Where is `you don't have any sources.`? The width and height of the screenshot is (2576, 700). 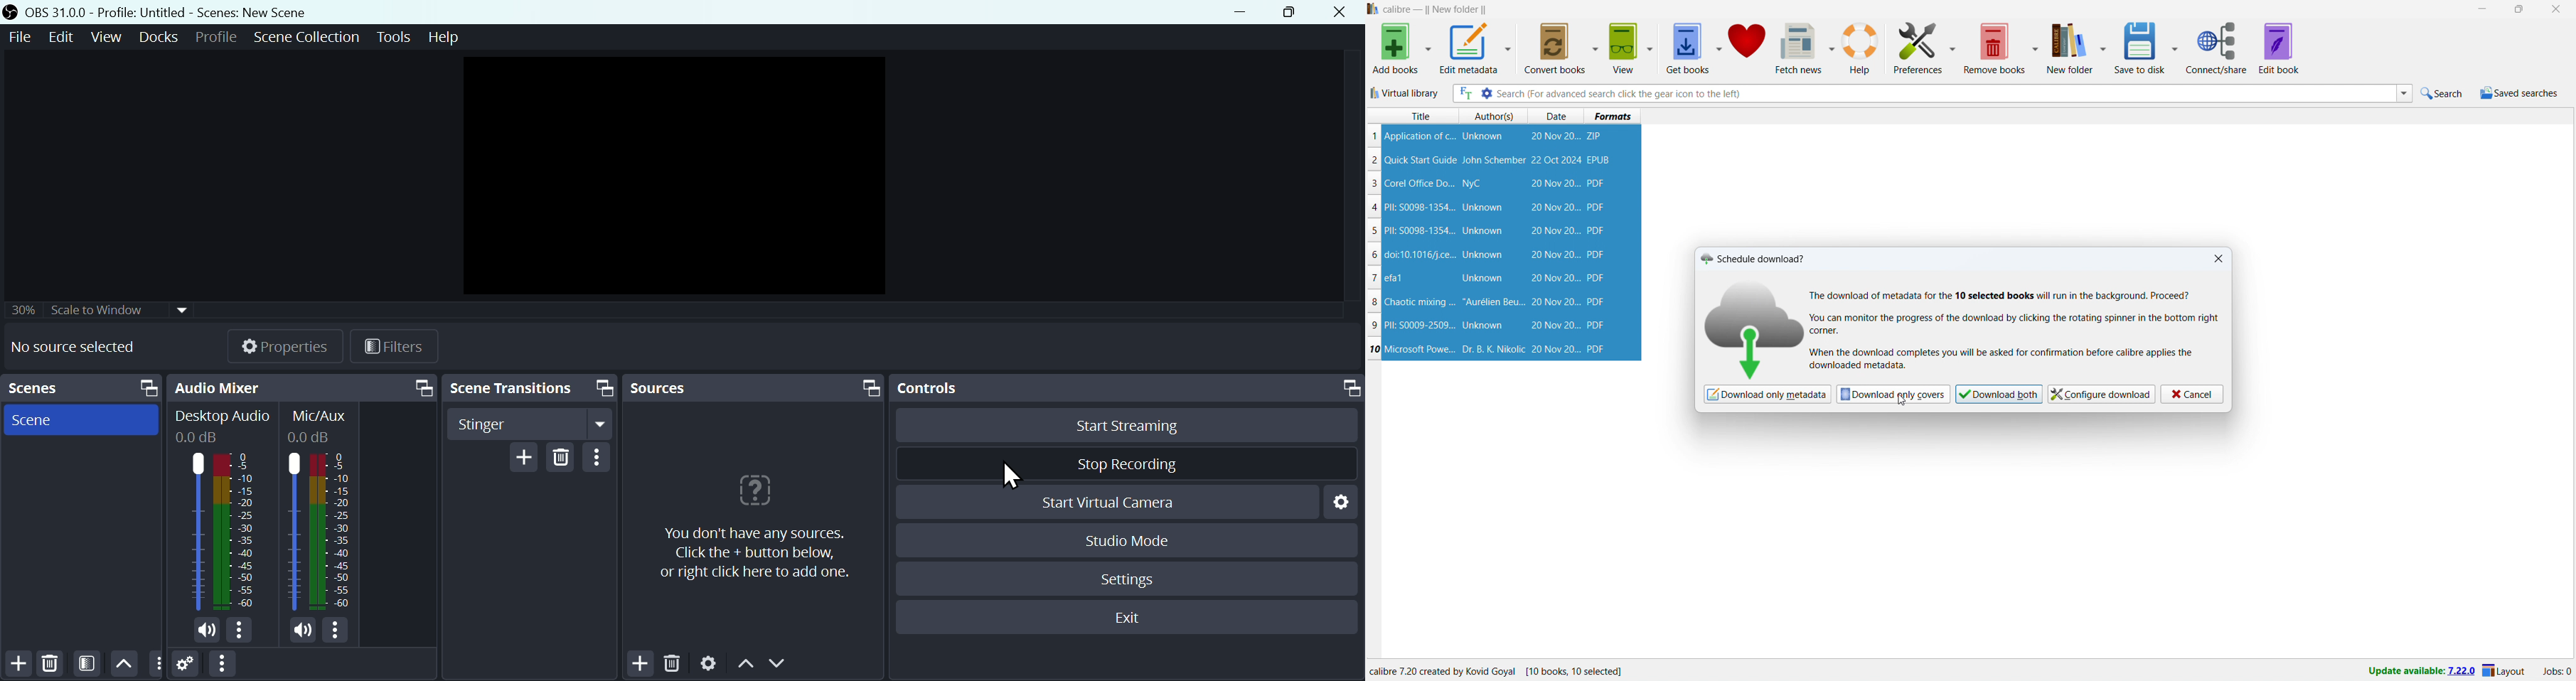
you don't have any sources. is located at coordinates (754, 552).